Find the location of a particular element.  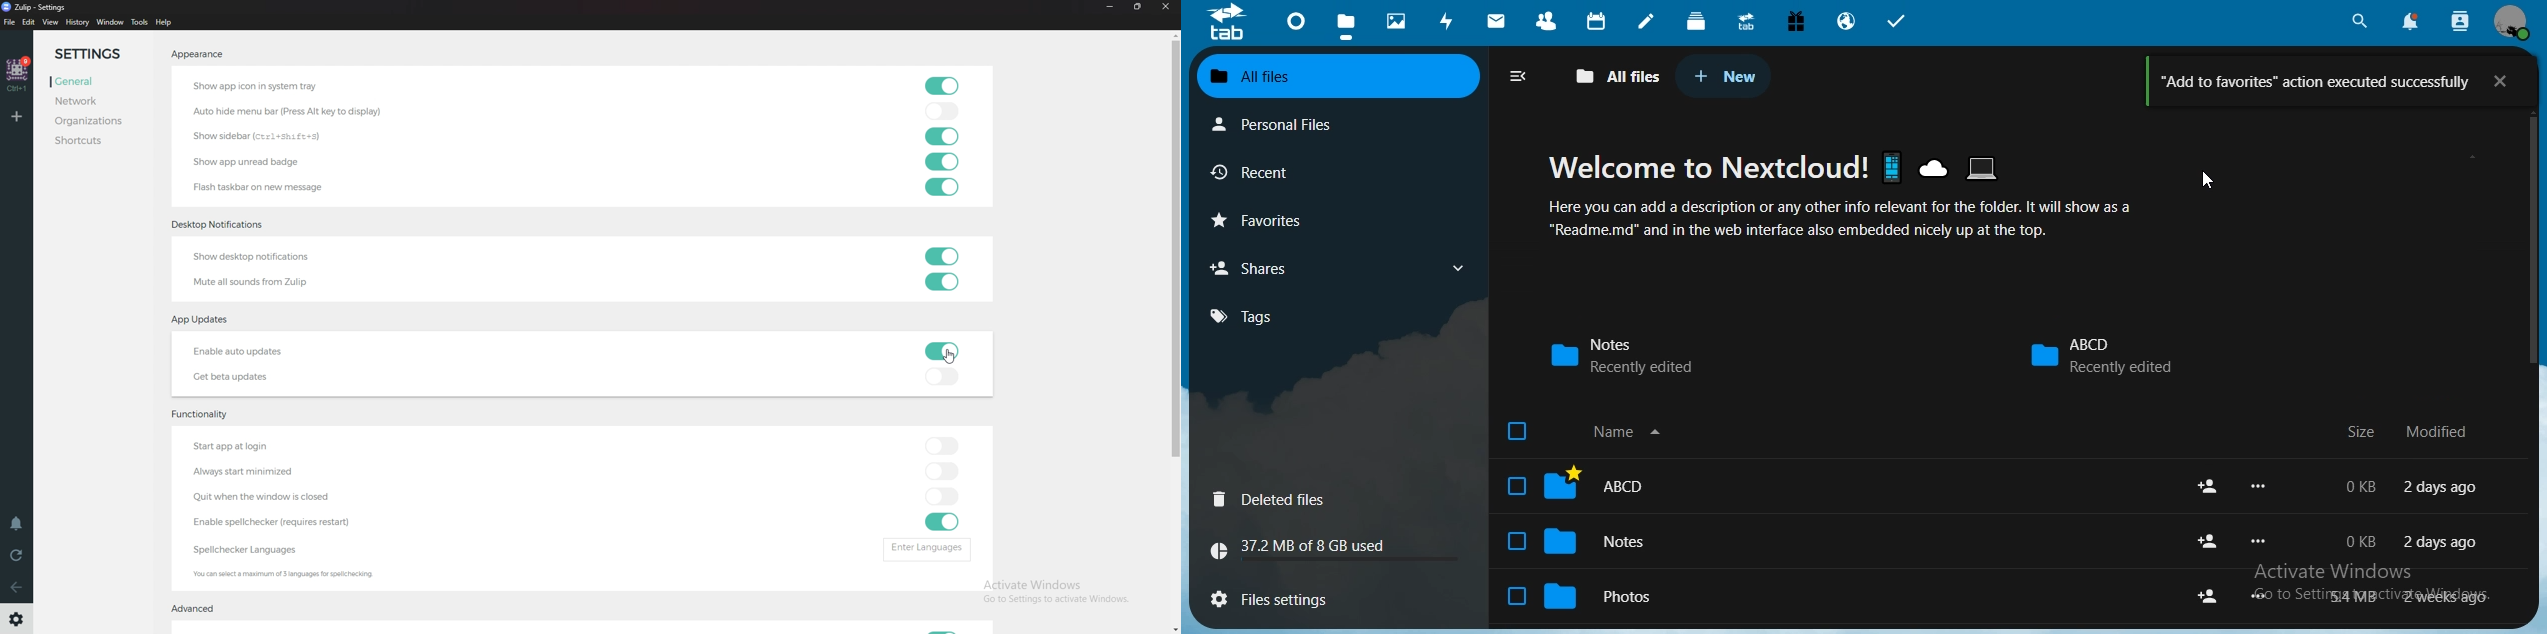

Quit when windows closed is located at coordinates (289, 497).